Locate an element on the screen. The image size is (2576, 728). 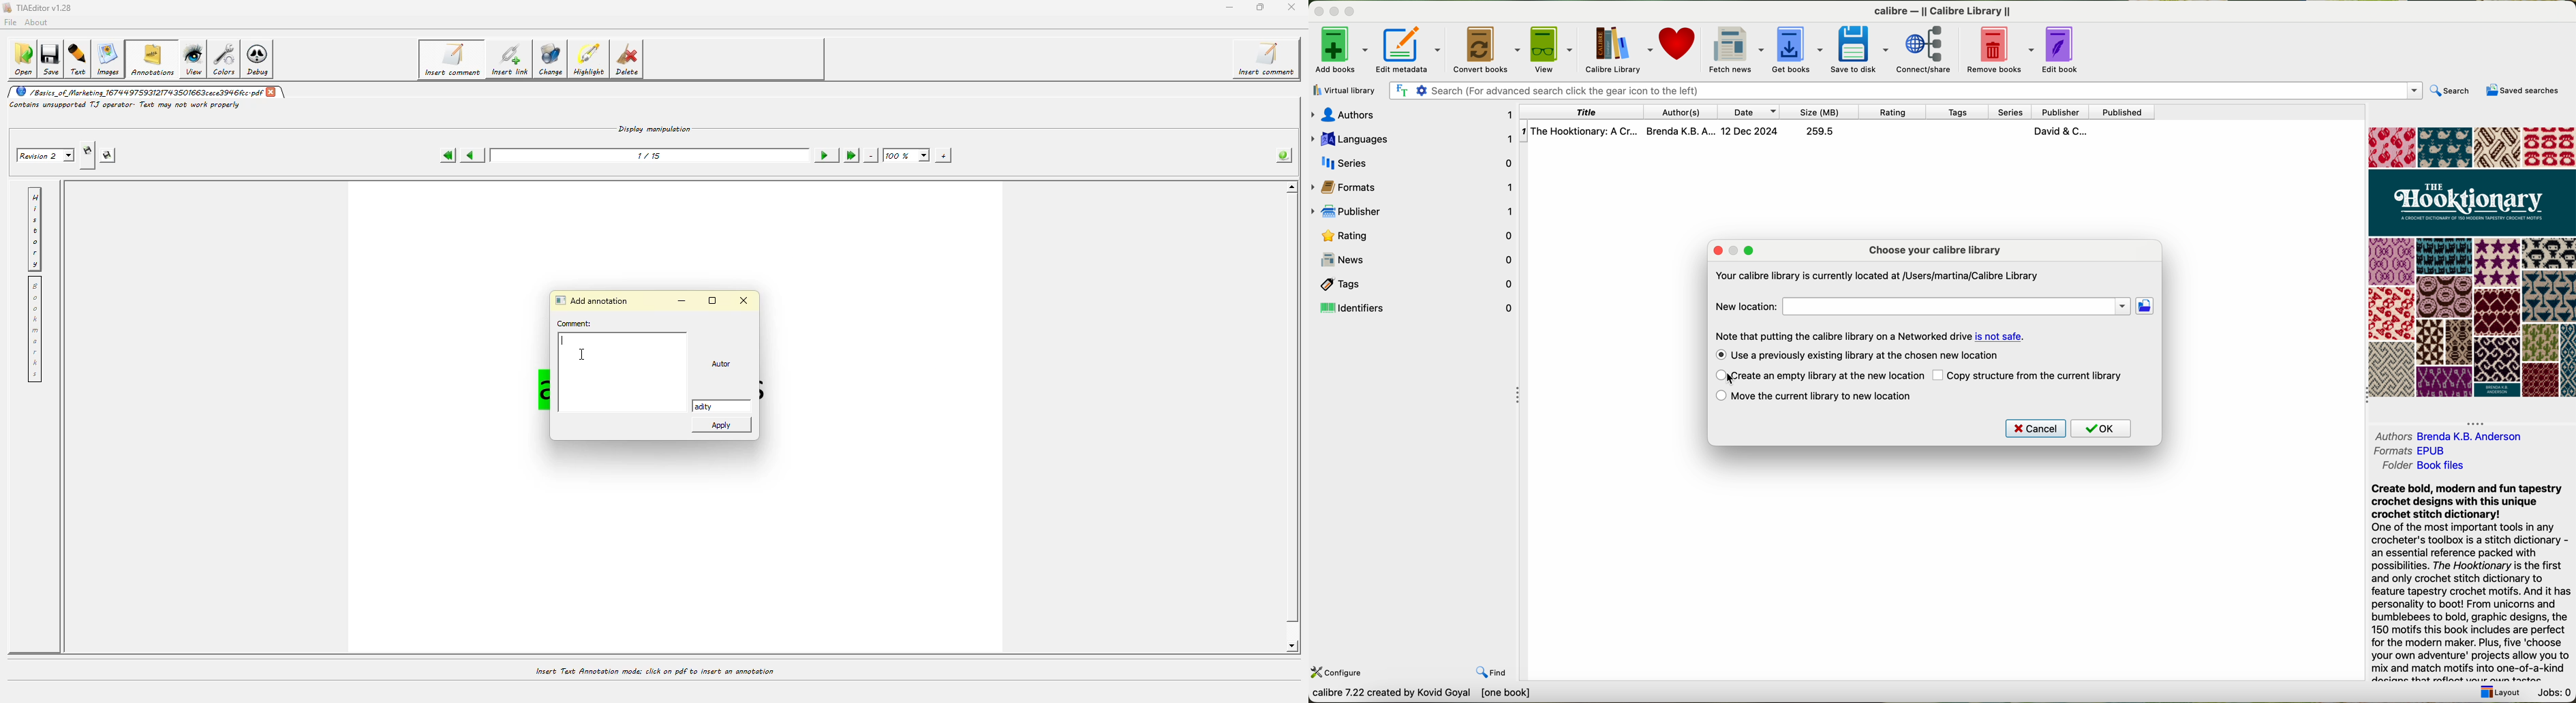
Find the text is located at coordinates (1401, 89).